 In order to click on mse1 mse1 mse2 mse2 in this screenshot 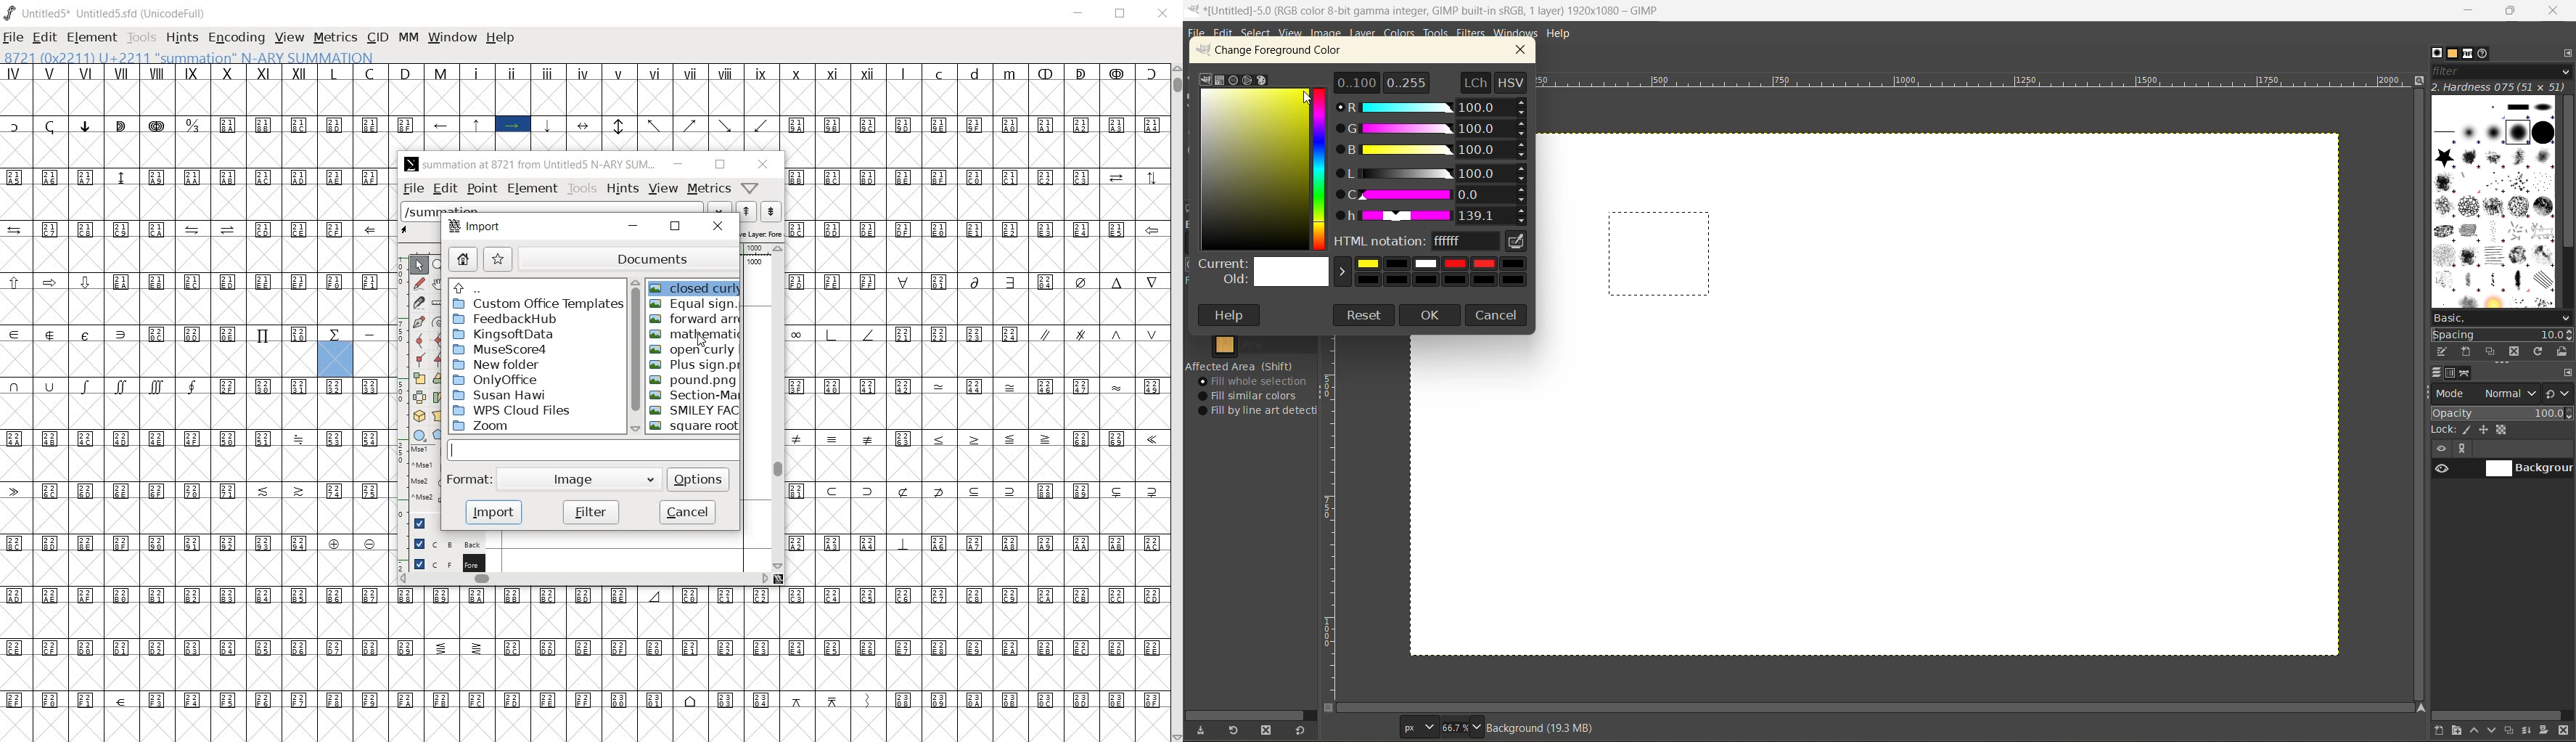, I will do `click(417, 474)`.